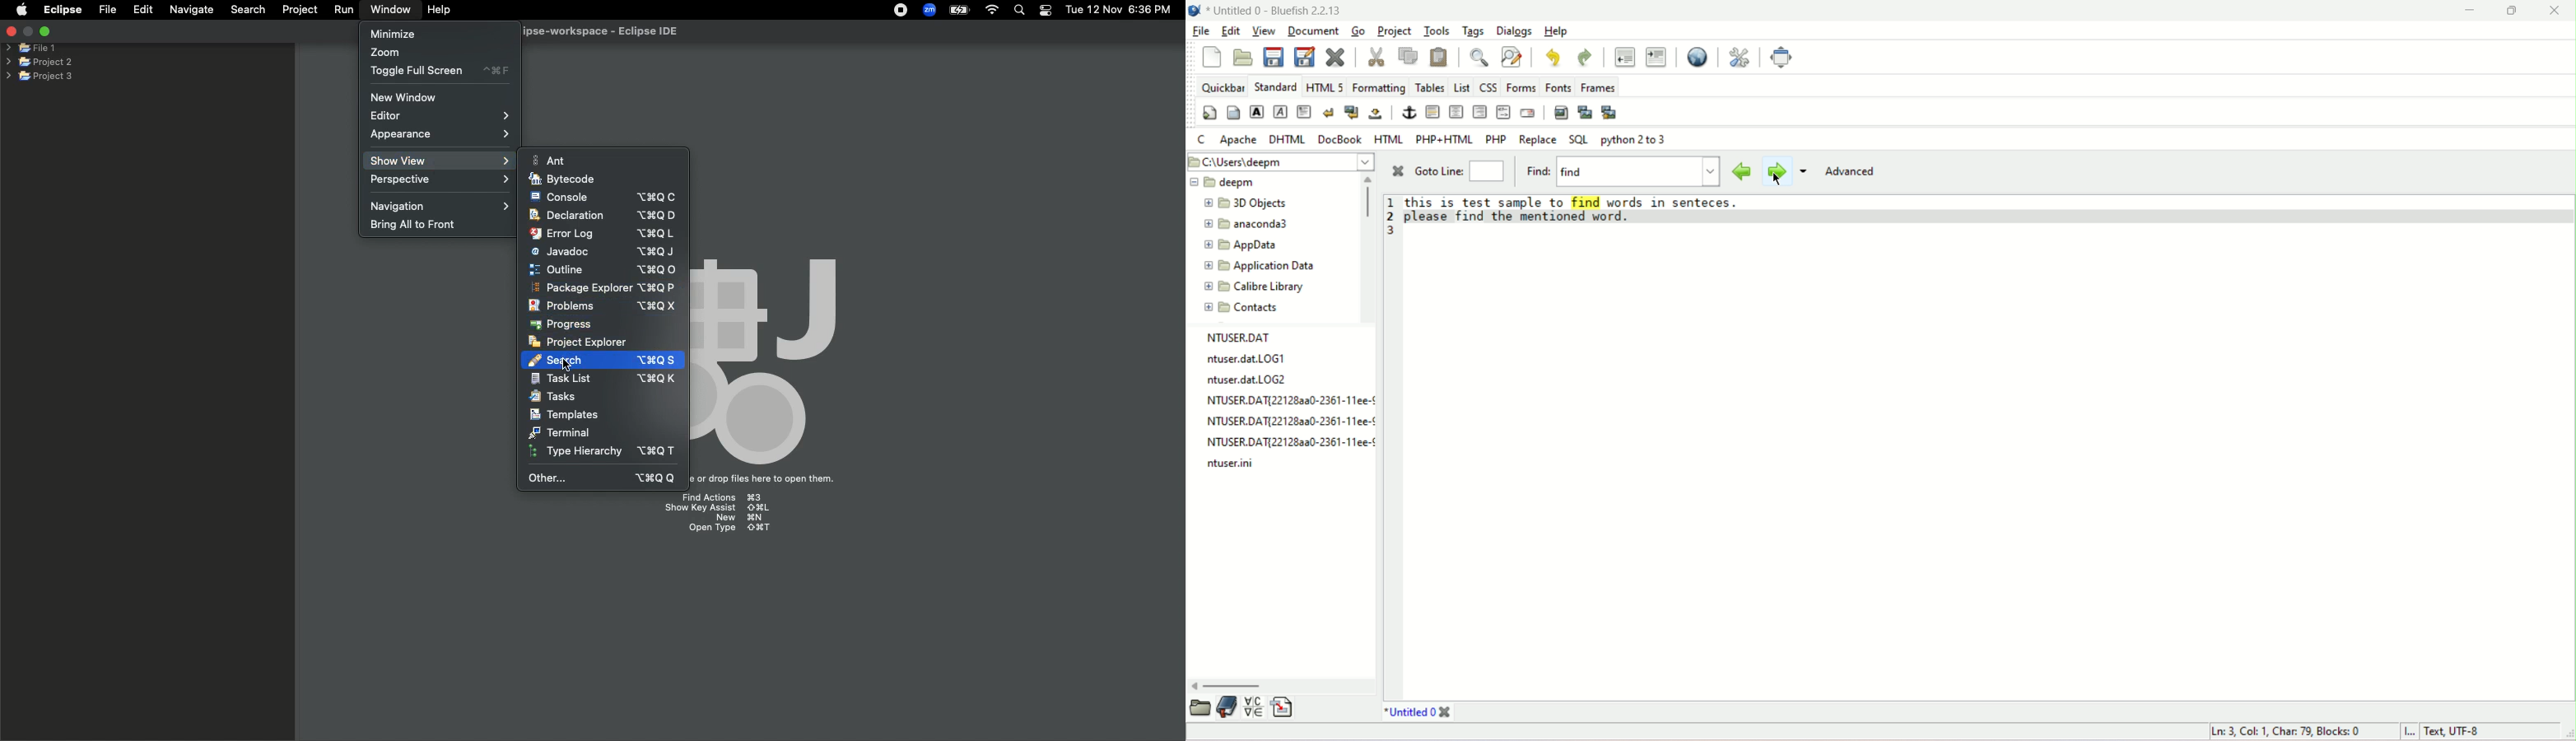  What do you see at coordinates (1495, 138) in the screenshot?
I see `PHP` at bounding box center [1495, 138].